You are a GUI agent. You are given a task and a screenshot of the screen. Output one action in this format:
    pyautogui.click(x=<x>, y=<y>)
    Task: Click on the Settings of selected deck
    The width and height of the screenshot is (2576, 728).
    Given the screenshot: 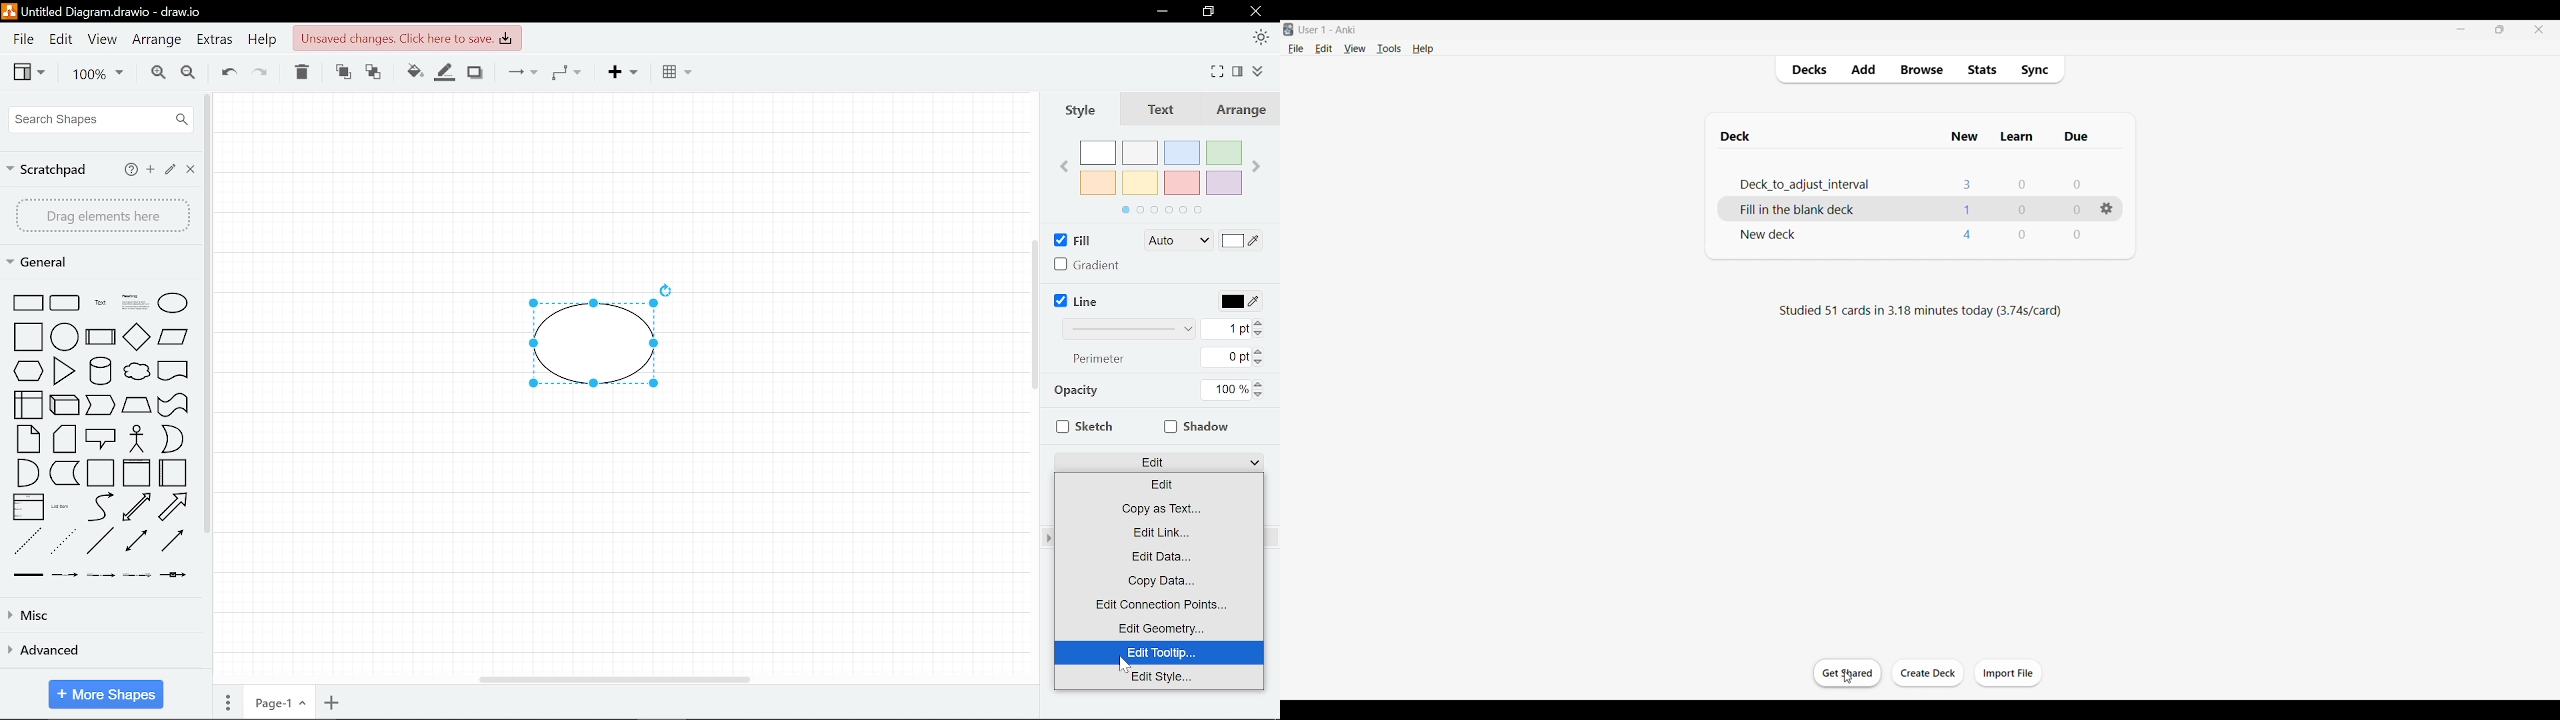 What is the action you would take?
    pyautogui.click(x=2107, y=209)
    